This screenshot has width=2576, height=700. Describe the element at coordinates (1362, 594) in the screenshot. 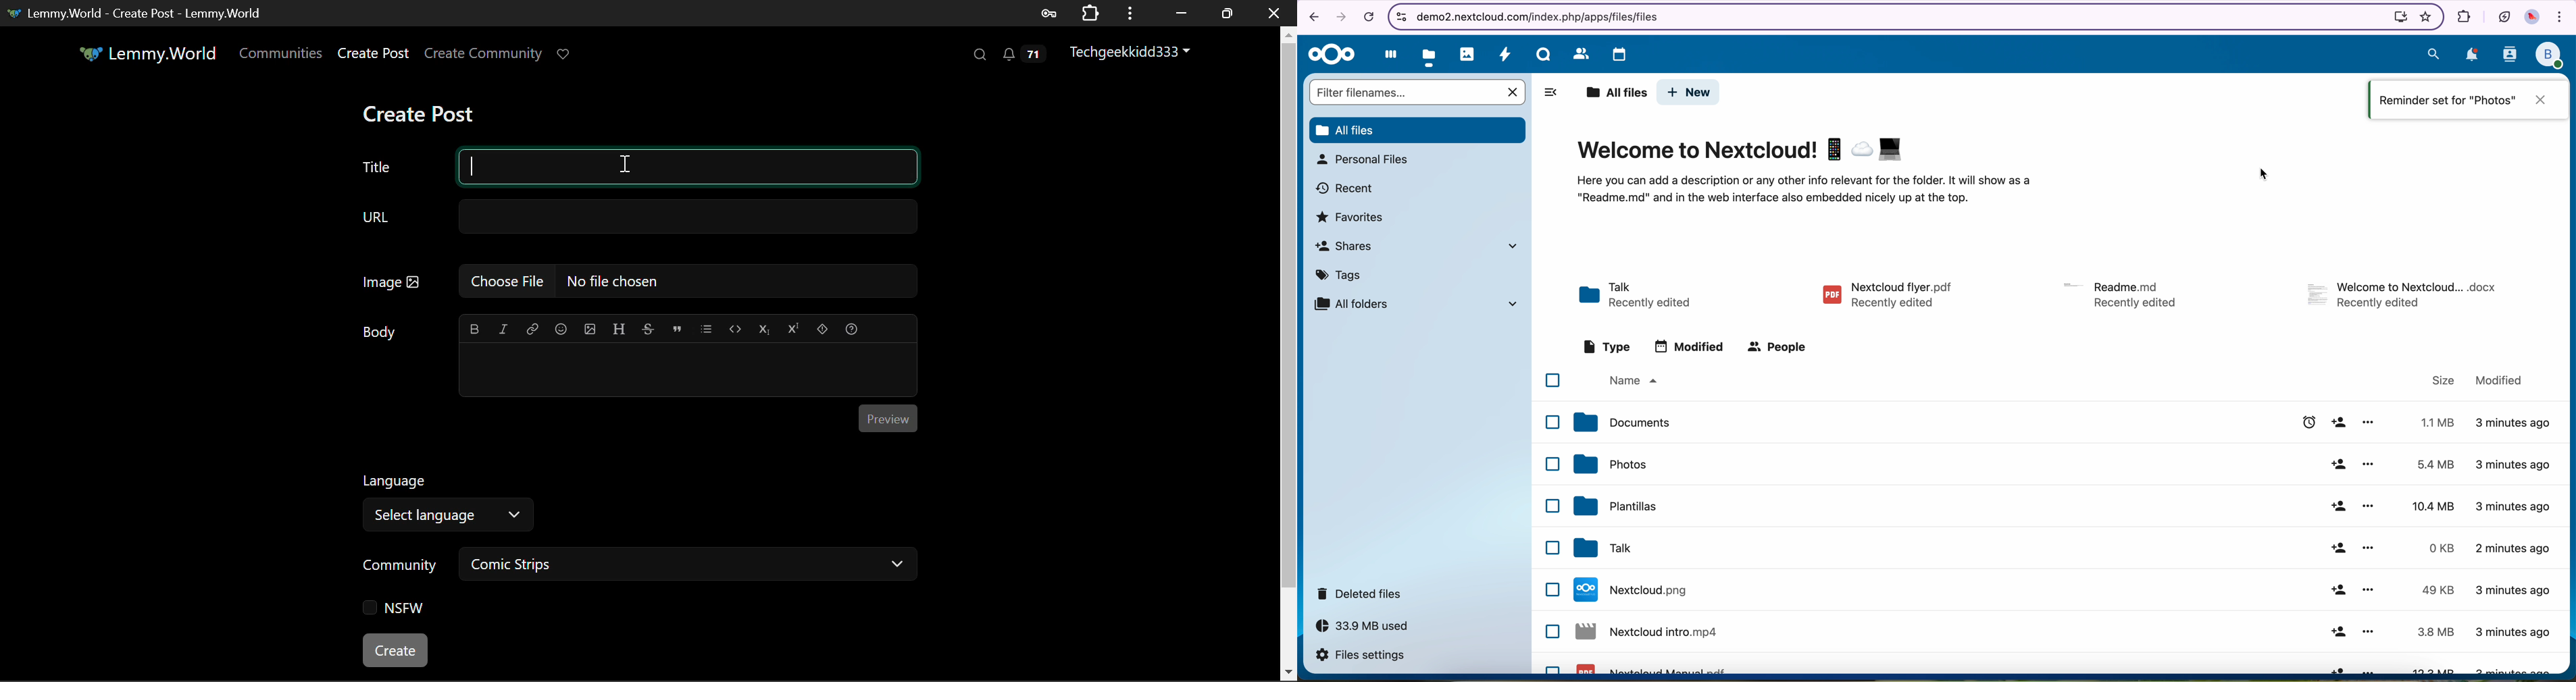

I see `deleted files` at that location.